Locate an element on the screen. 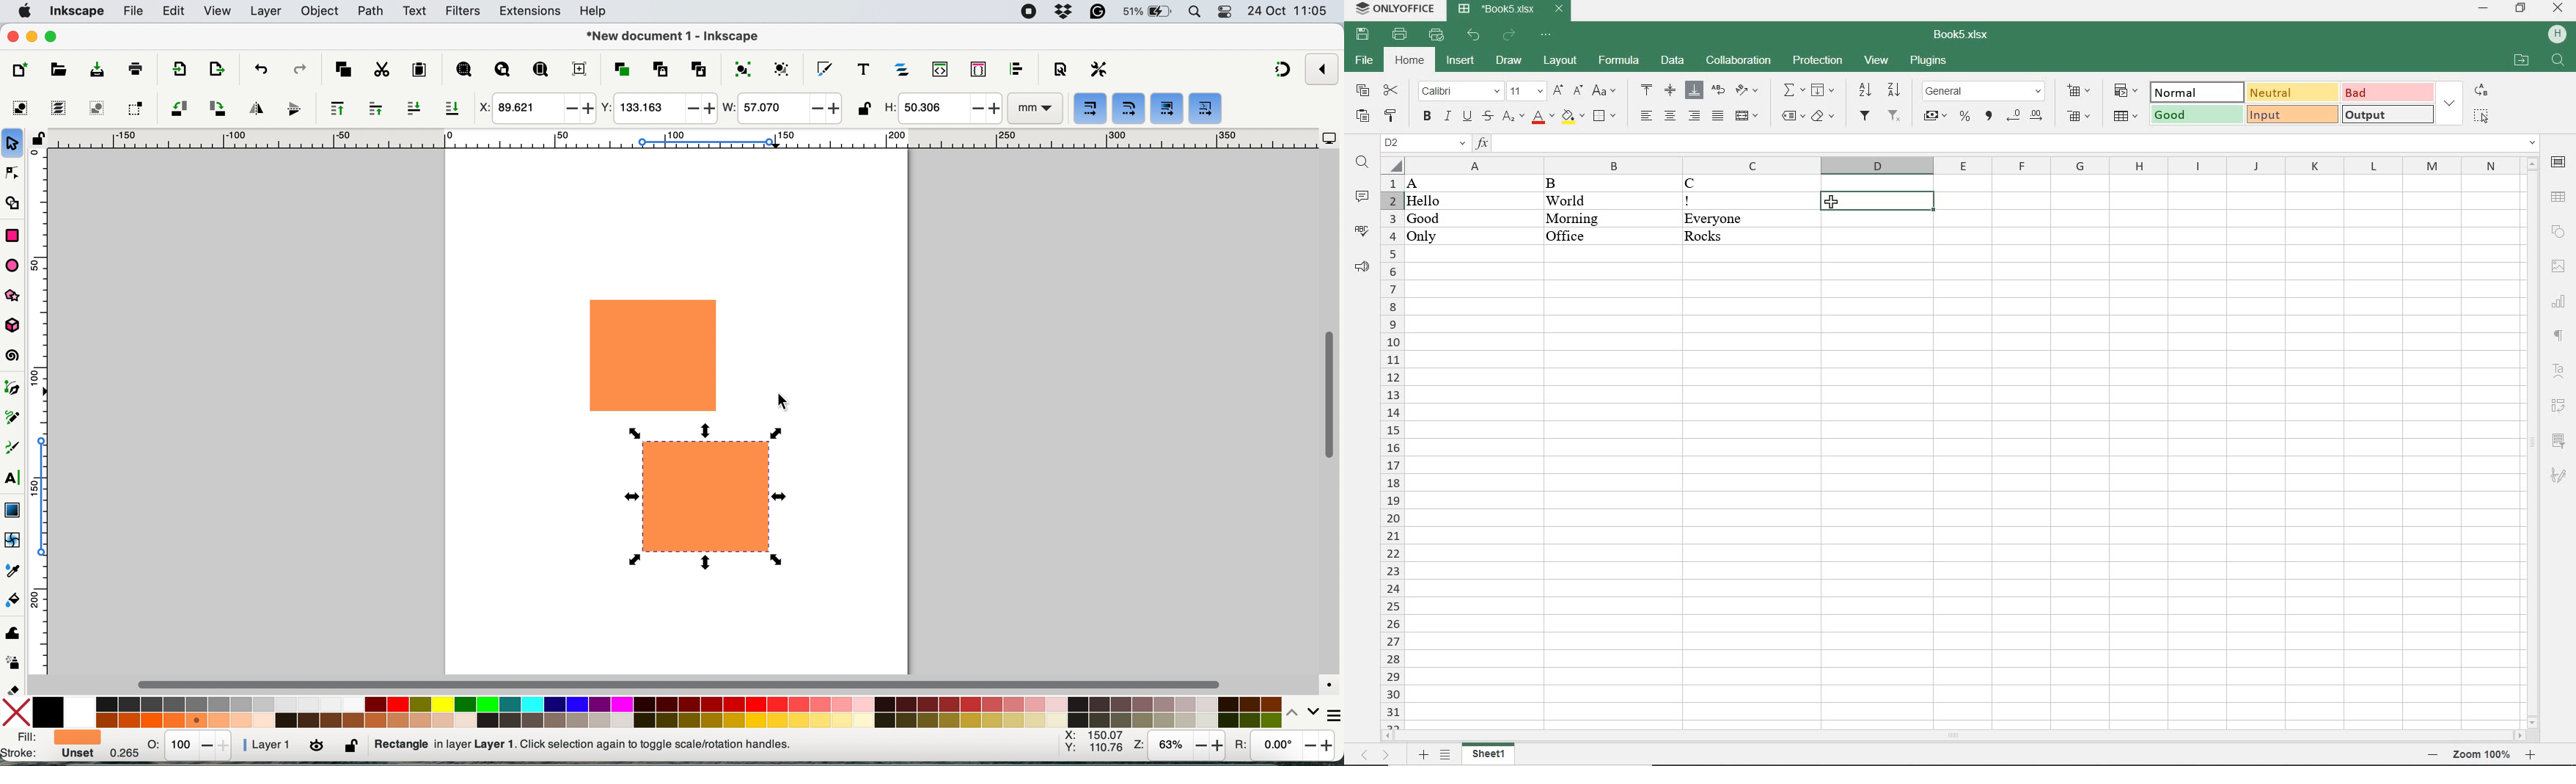  lower selection one step is located at coordinates (414, 108).